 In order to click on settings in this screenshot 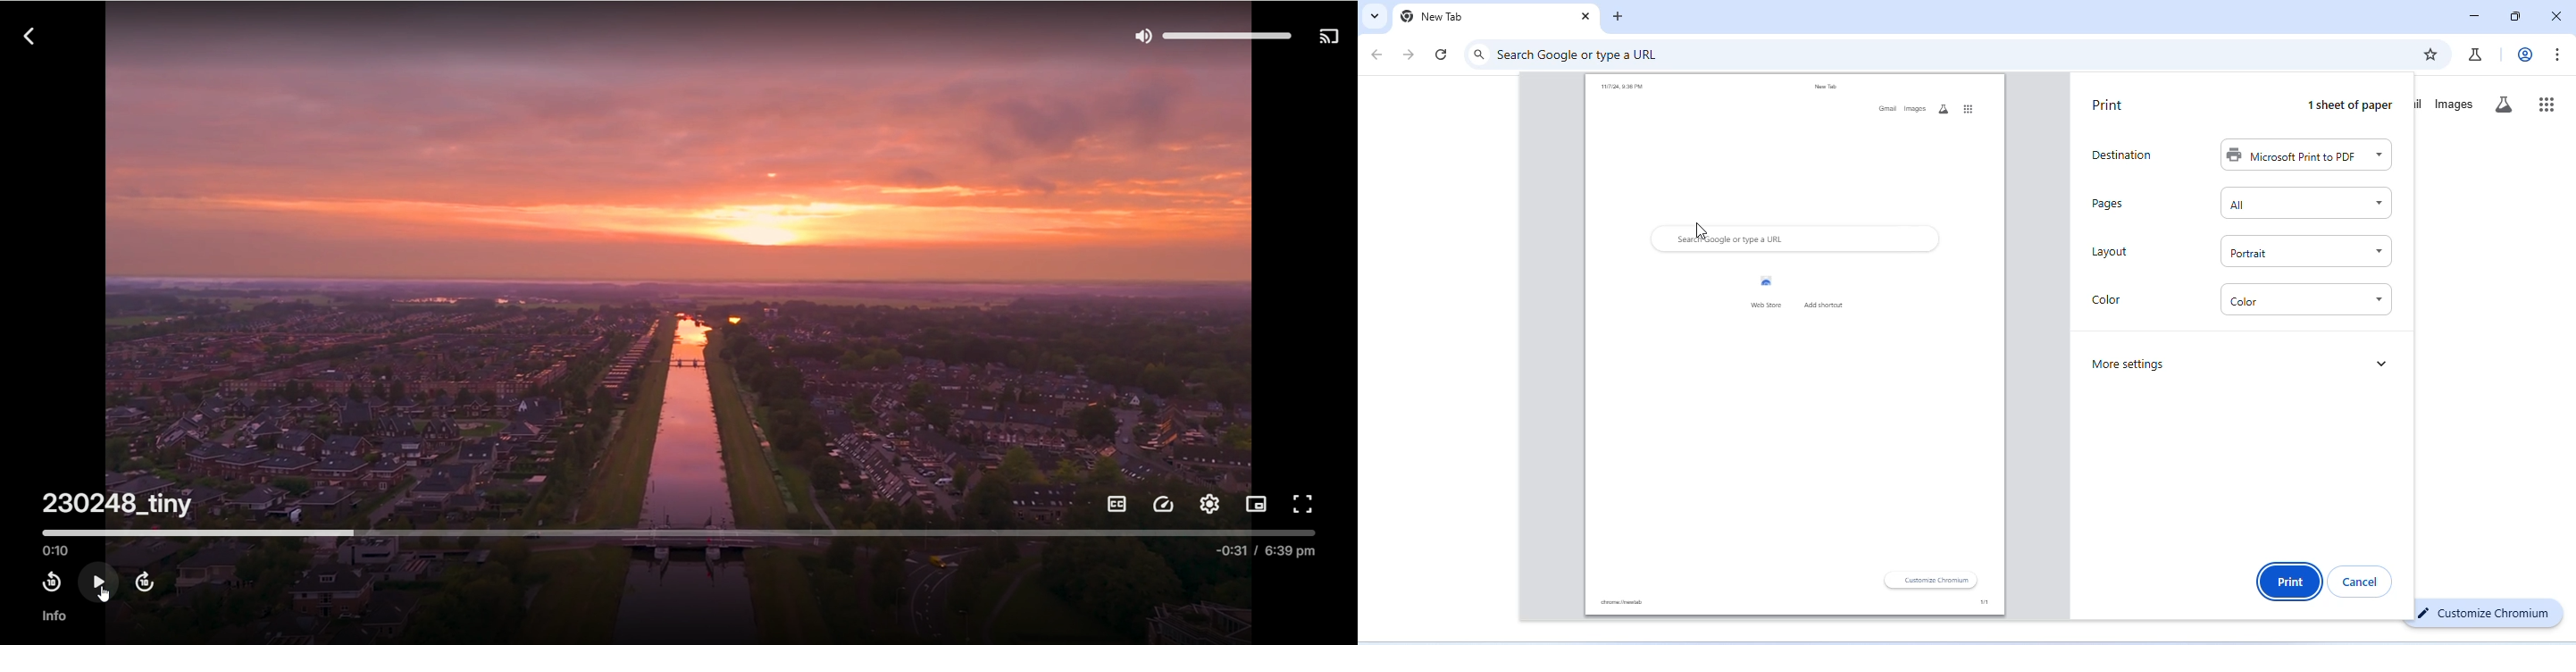, I will do `click(1210, 502)`.